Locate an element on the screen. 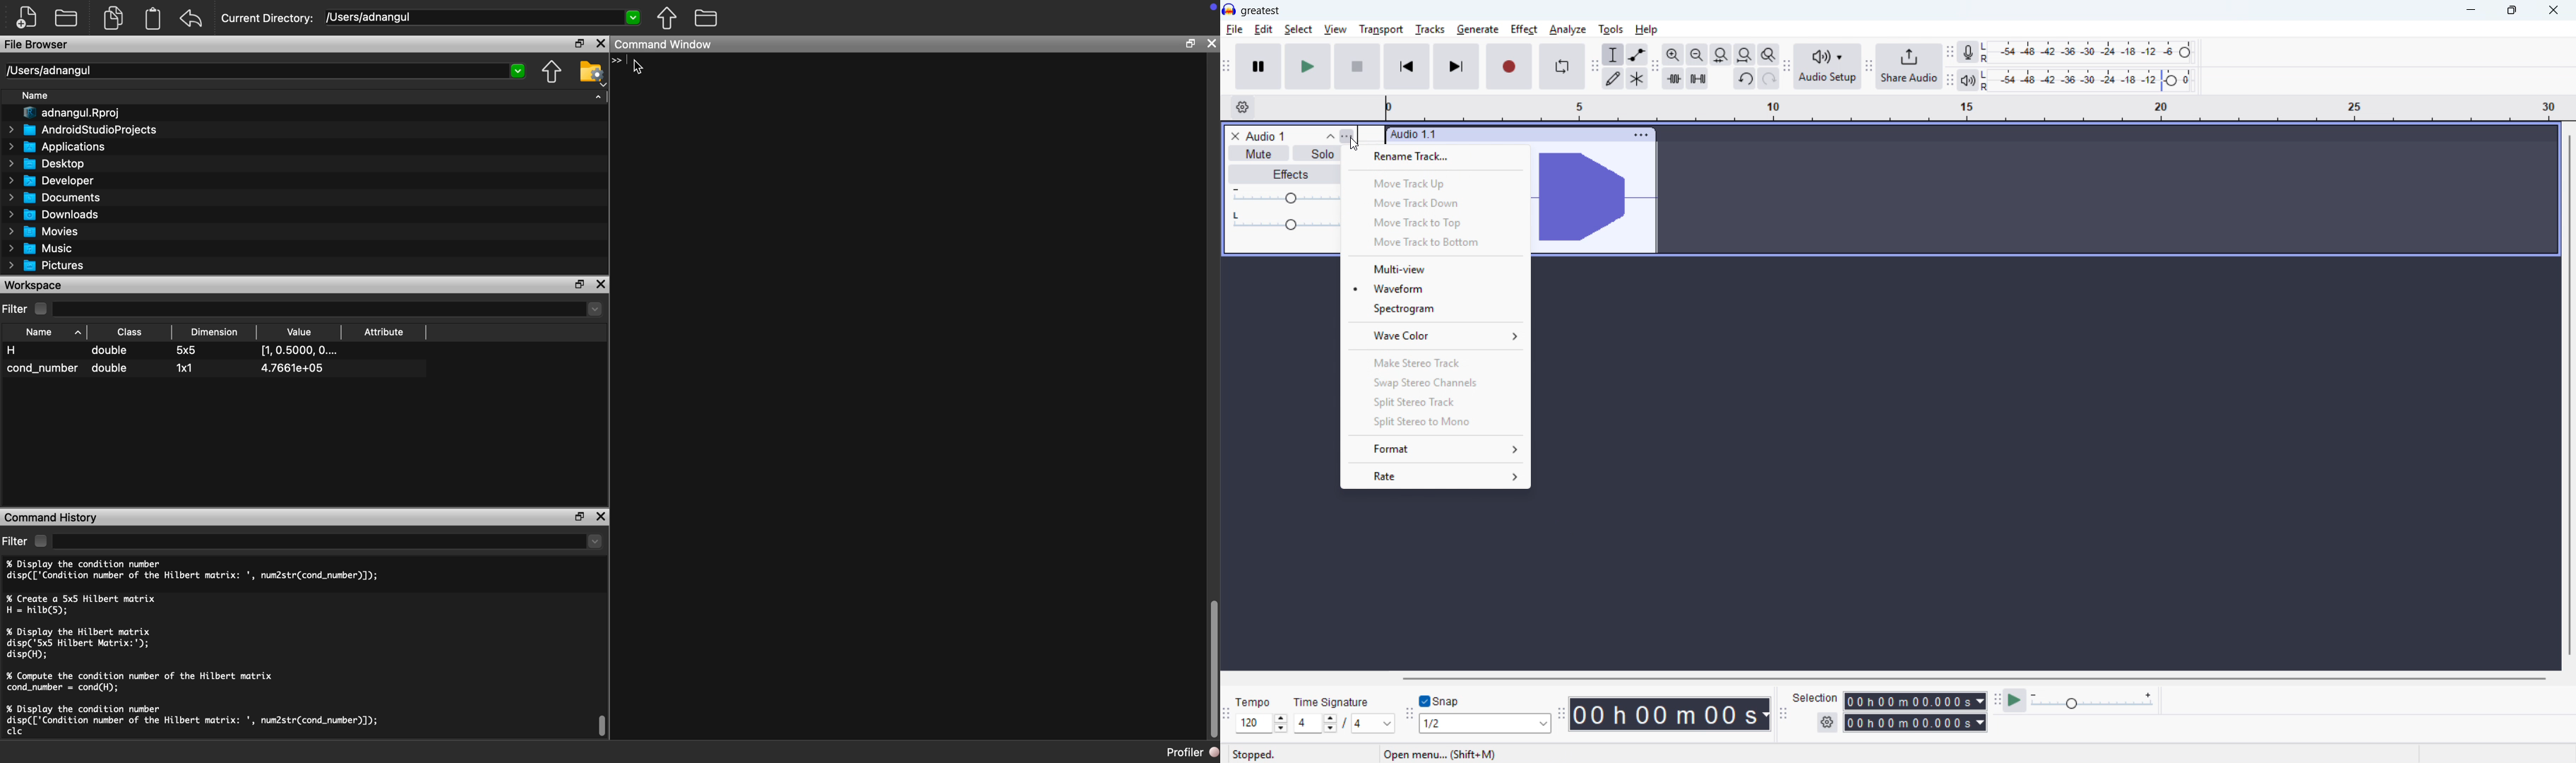  waveform is located at coordinates (1597, 197).